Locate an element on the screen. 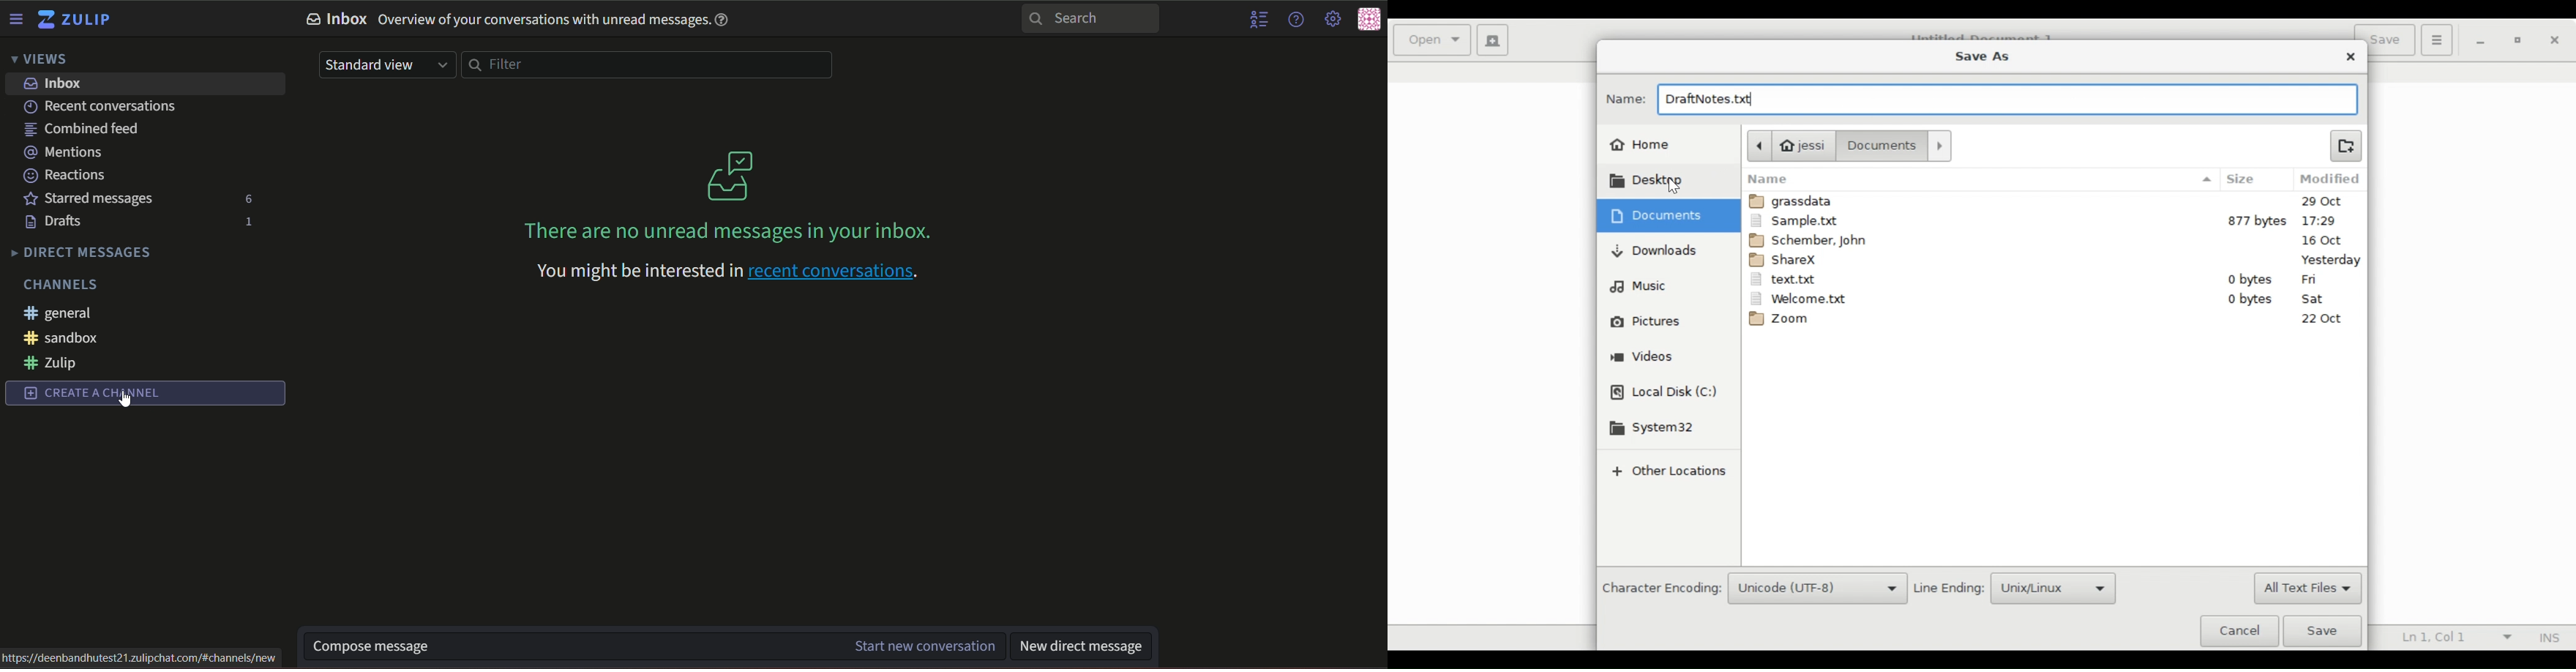 This screenshot has height=672, width=2576. Inbox overview of your conversations with unread messages is located at coordinates (518, 20).